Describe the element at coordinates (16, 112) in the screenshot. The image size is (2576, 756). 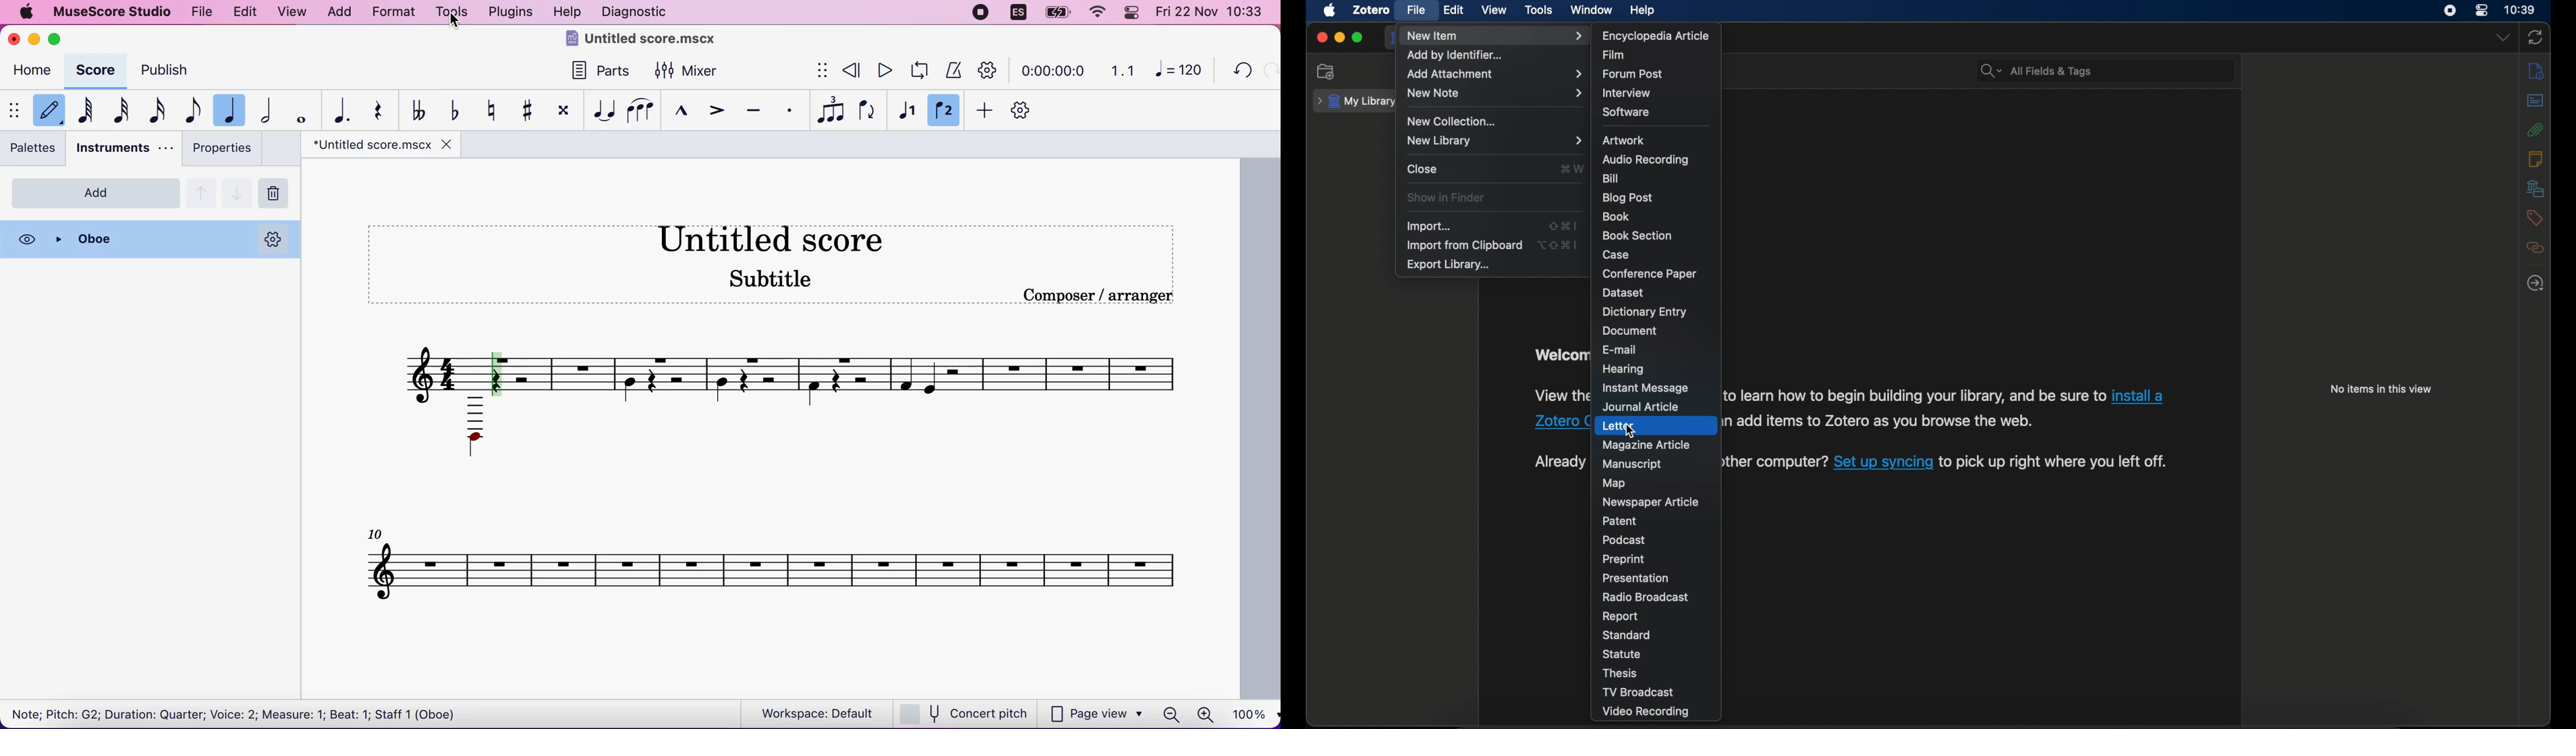
I see `show/hide` at that location.